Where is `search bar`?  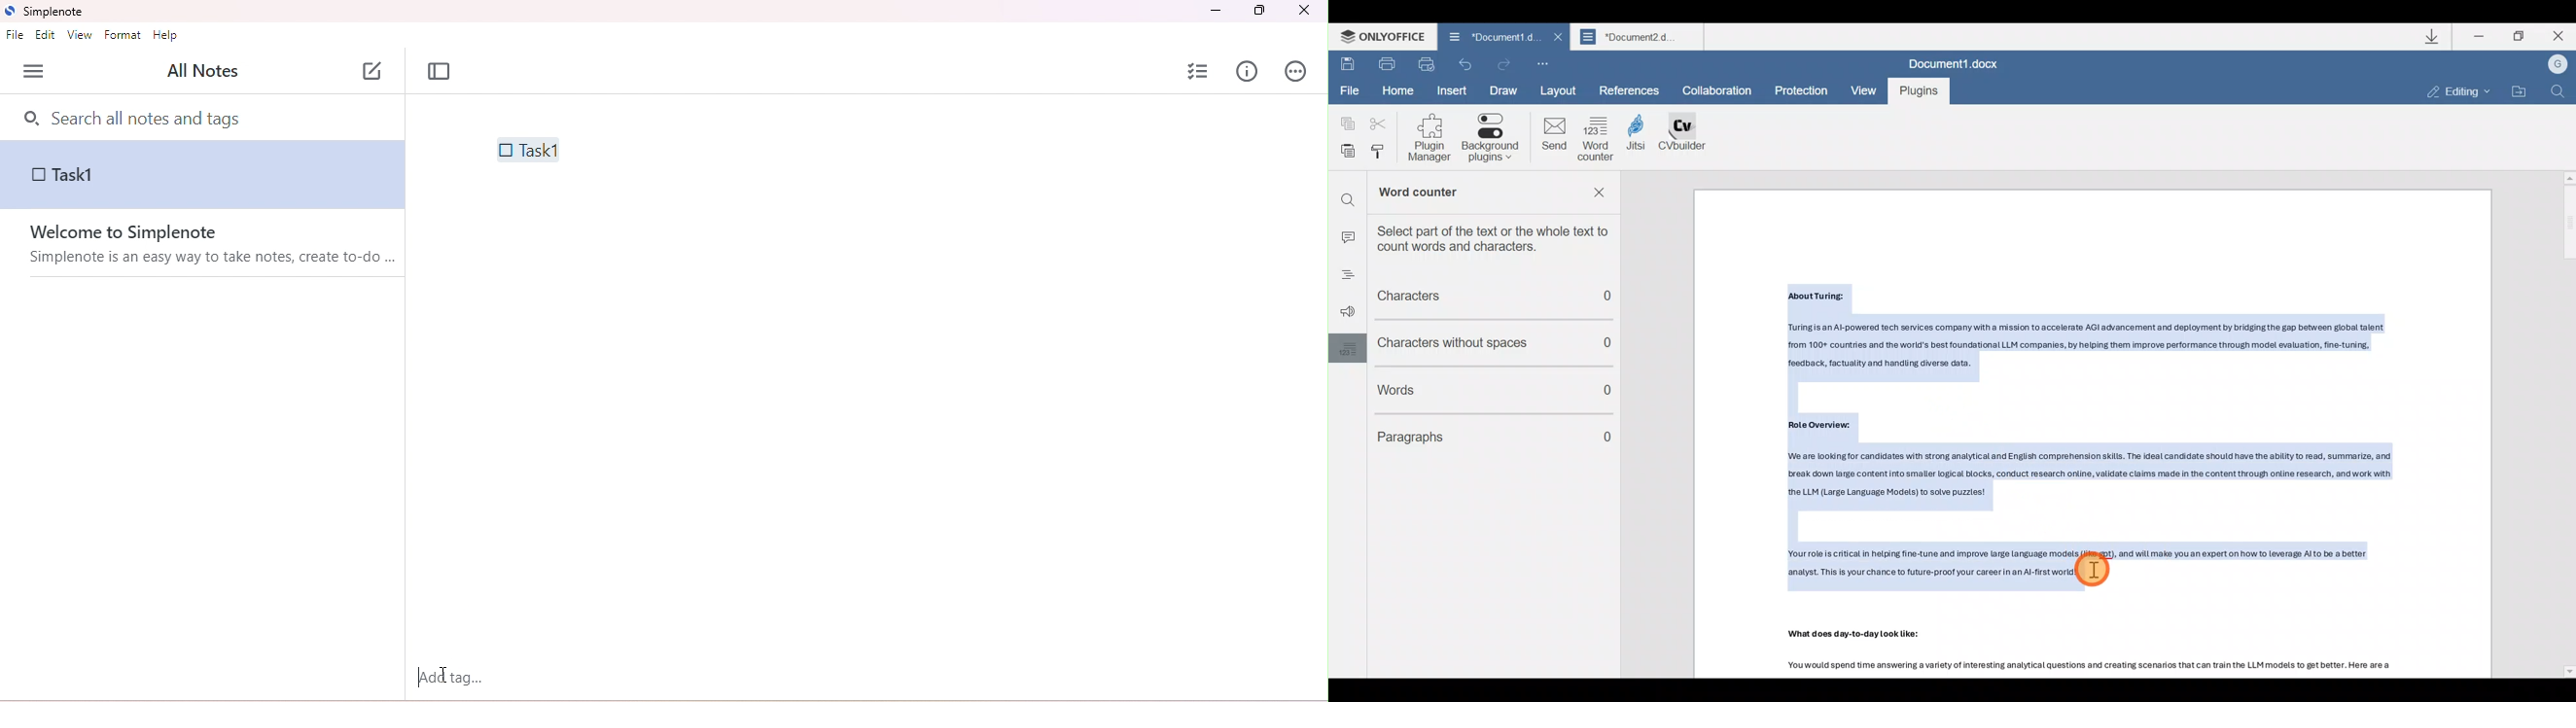
search bar is located at coordinates (206, 117).